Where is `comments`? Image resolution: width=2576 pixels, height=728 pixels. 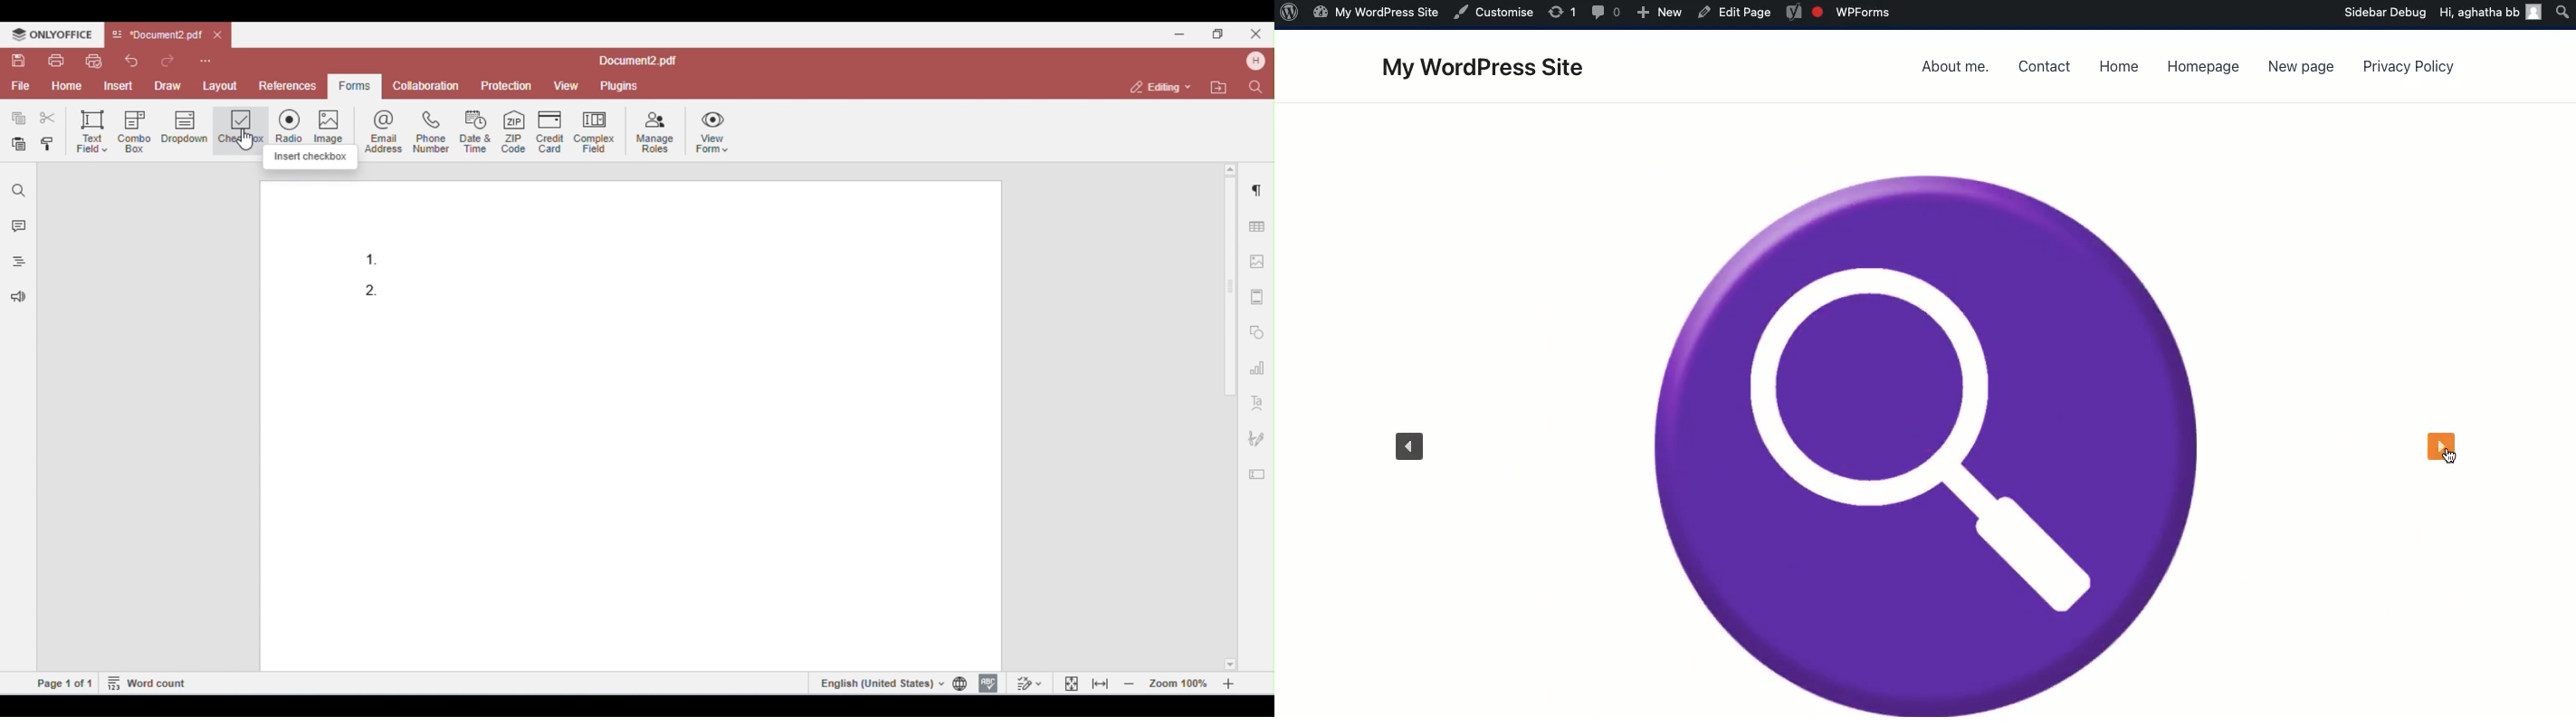
comments is located at coordinates (1608, 13).